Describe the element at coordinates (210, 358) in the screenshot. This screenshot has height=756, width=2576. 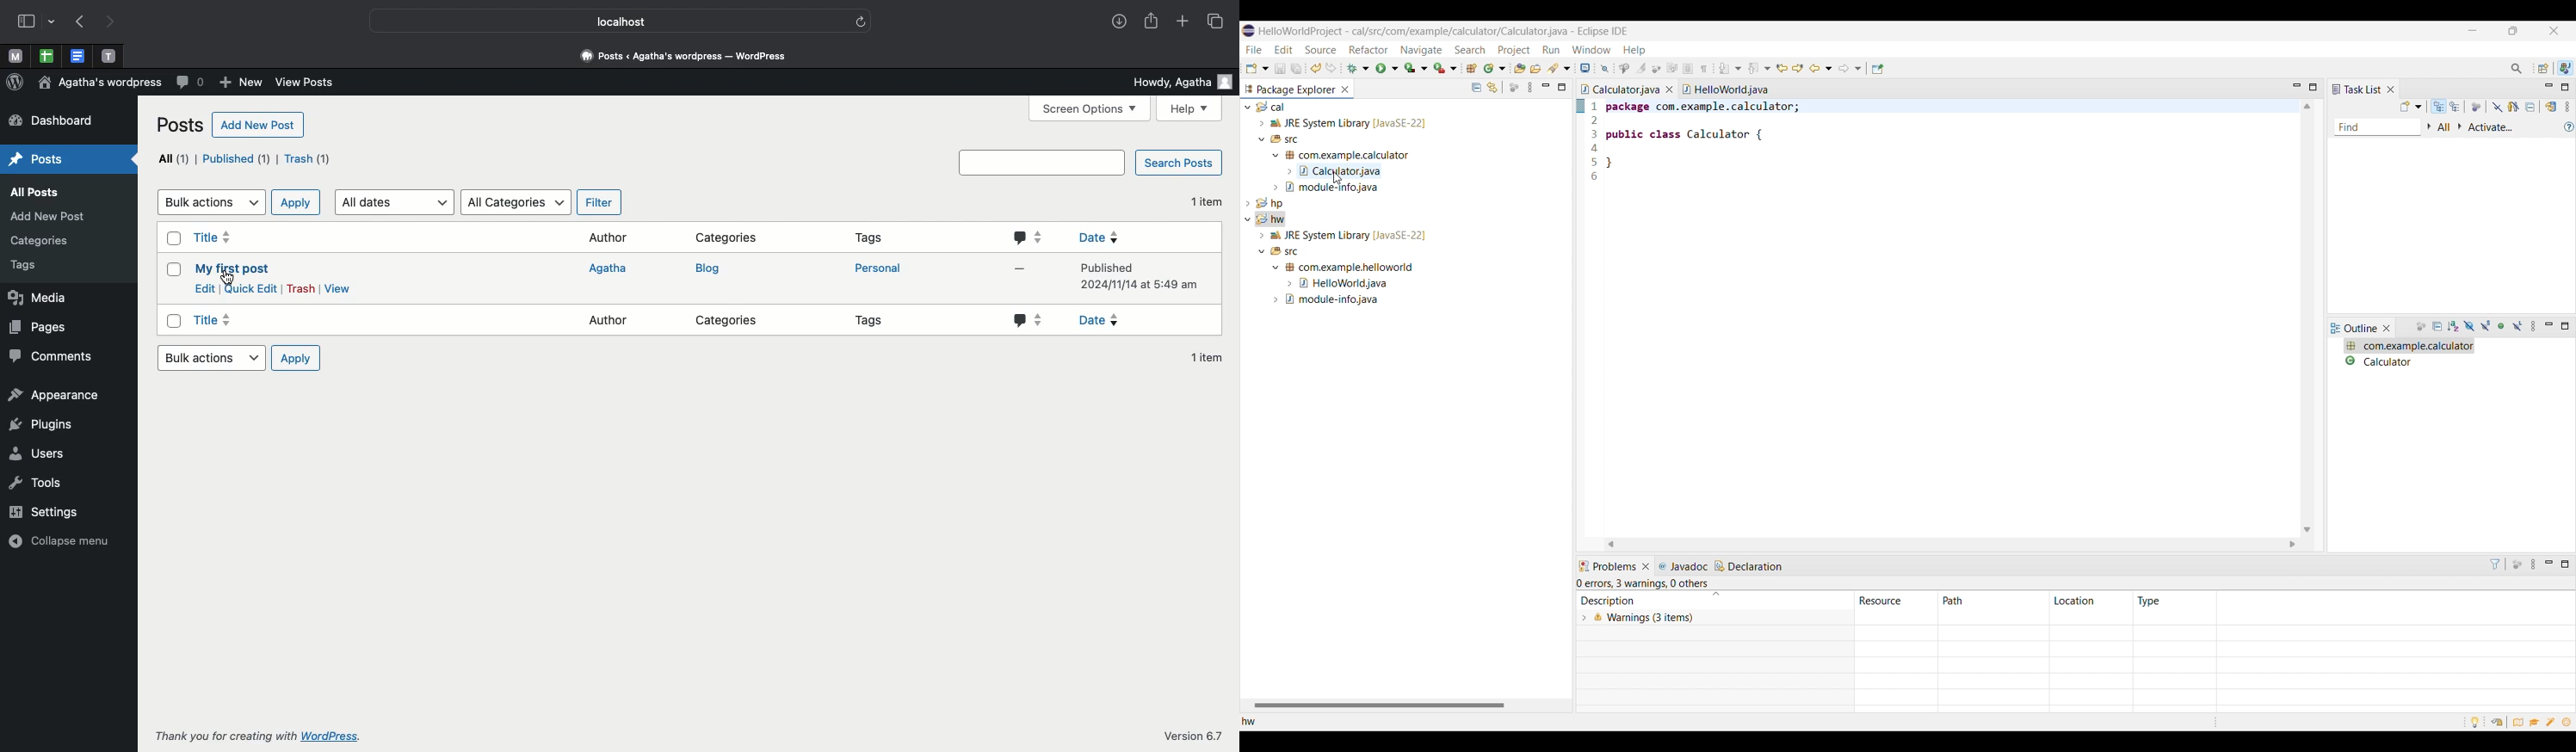
I see `Bulk actions` at that location.